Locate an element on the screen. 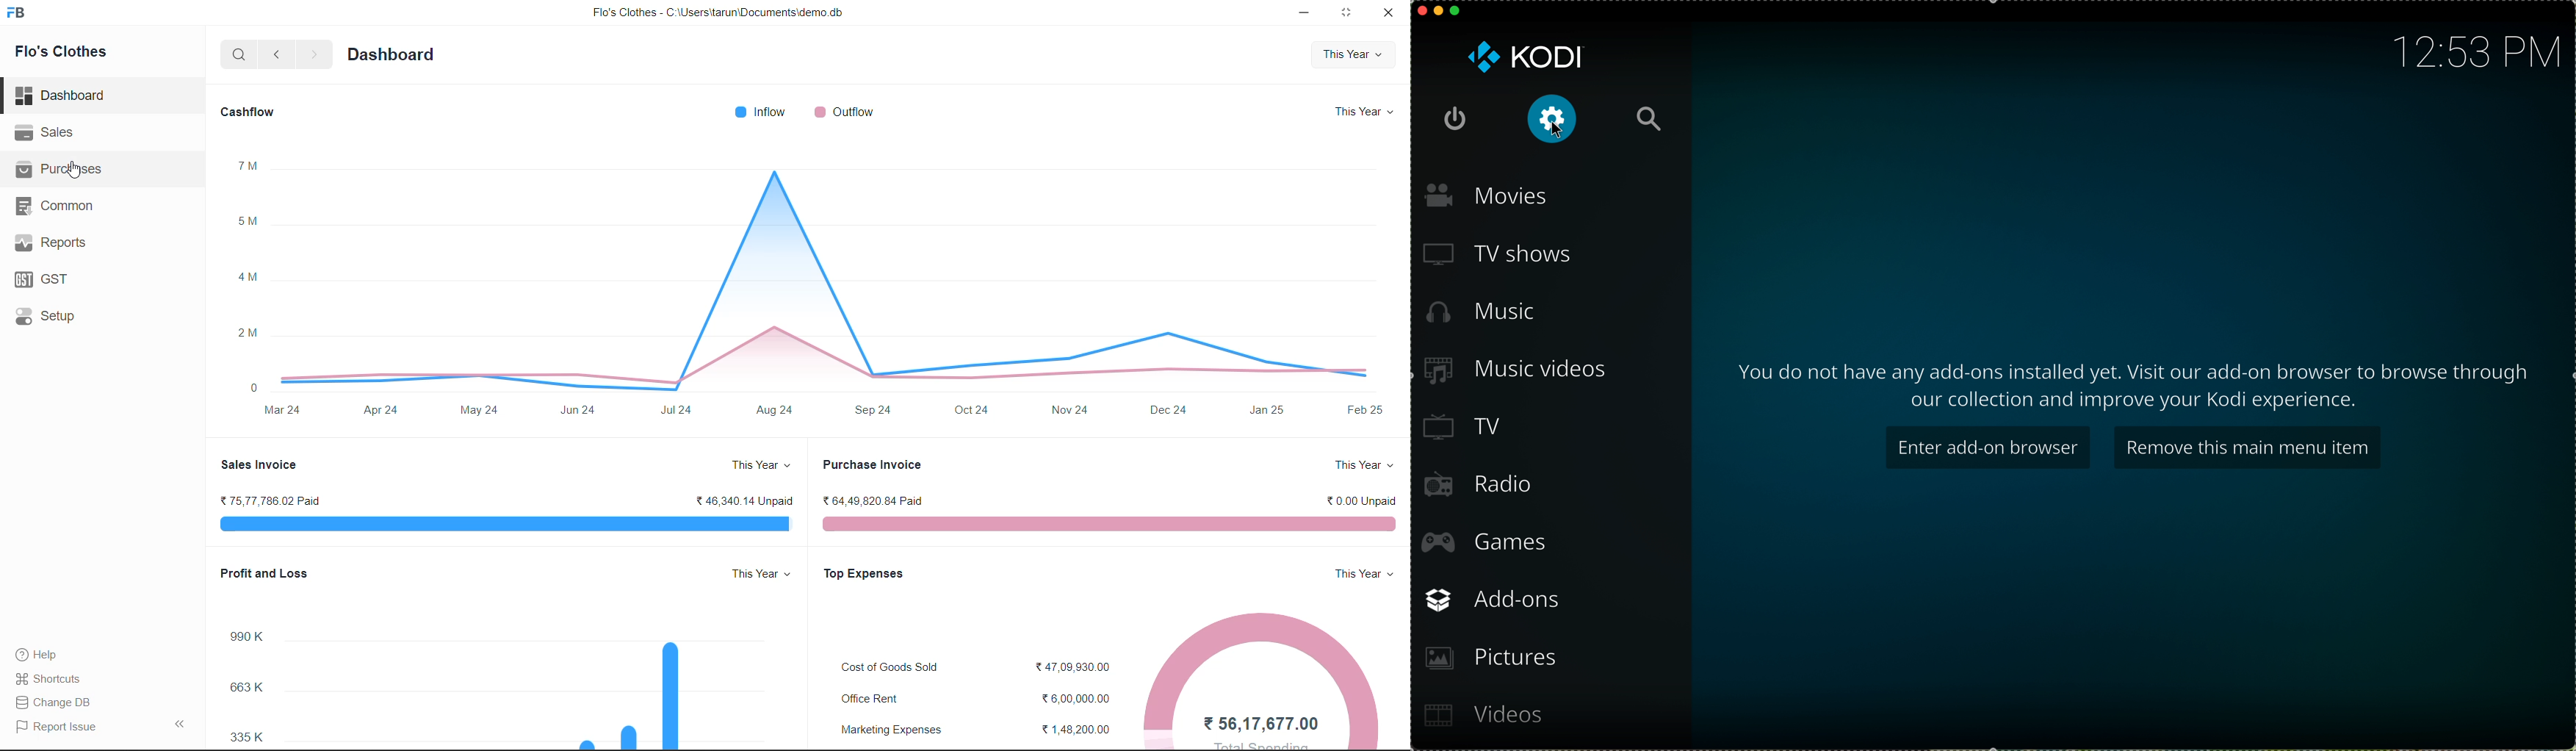  enter add-on browser button is located at coordinates (1985, 449).